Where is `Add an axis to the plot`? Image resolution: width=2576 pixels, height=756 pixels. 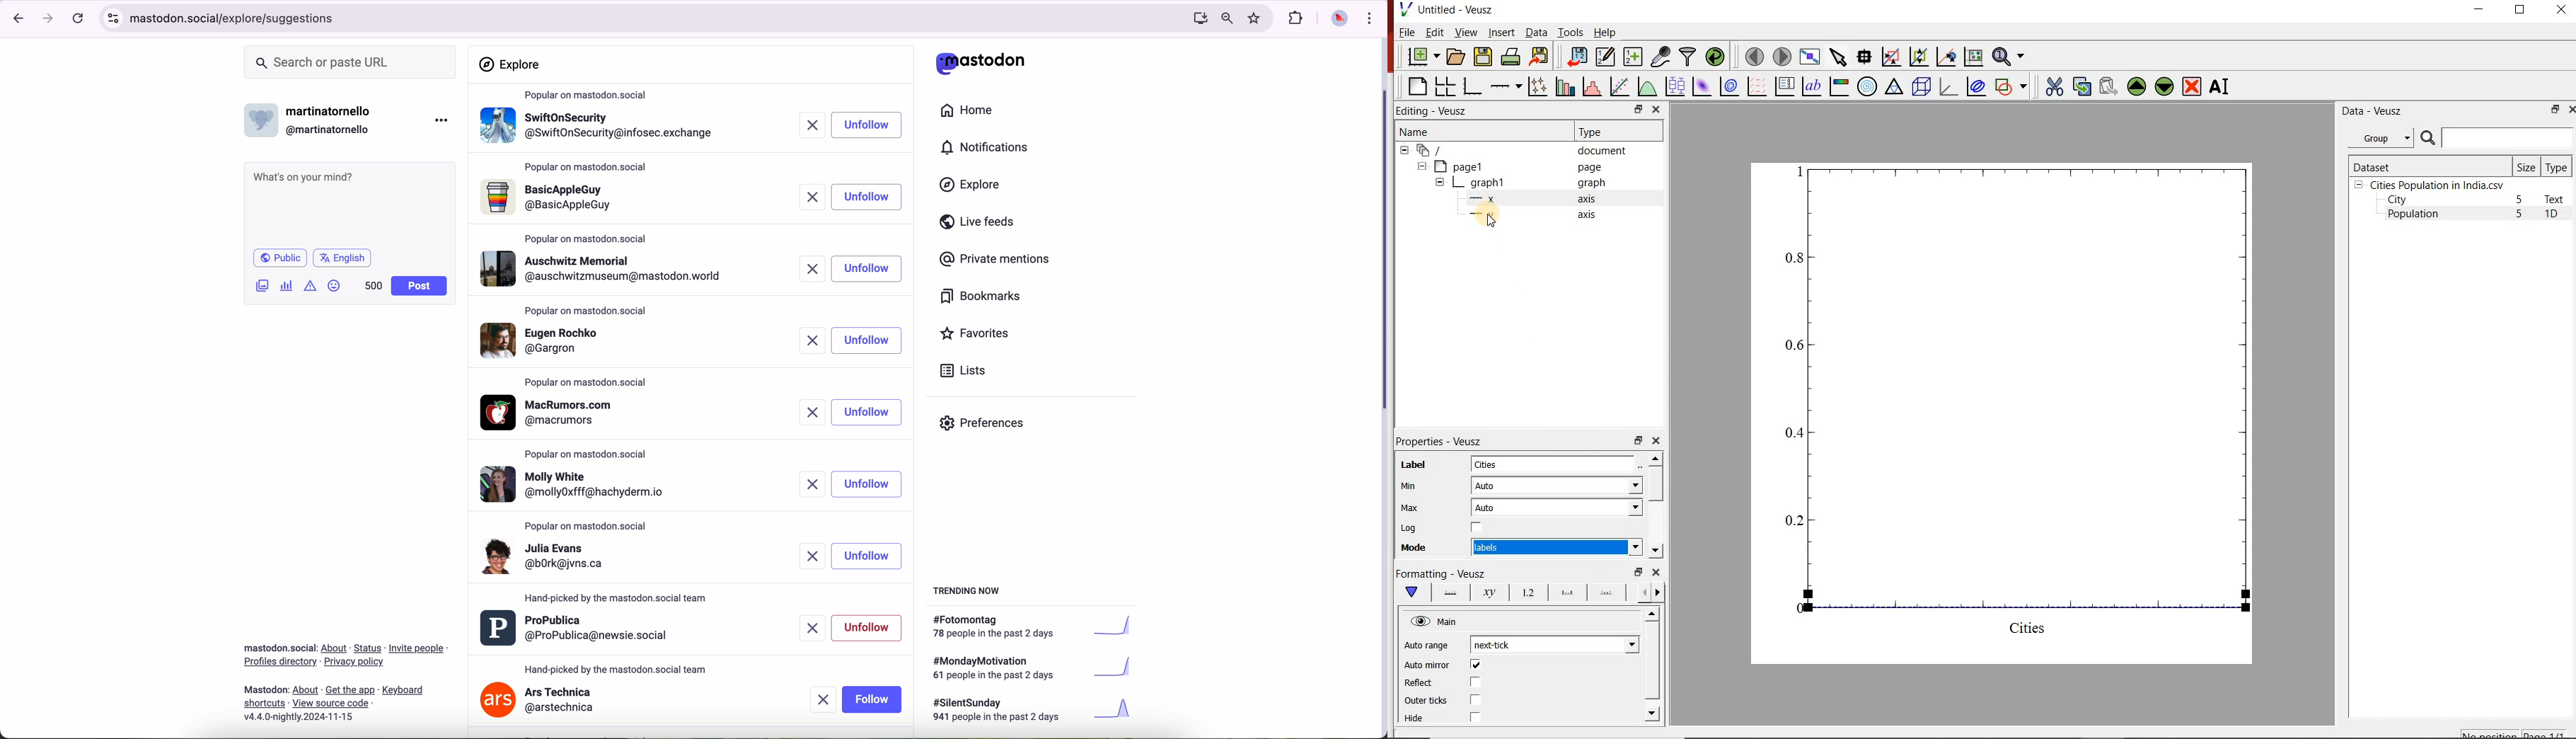 Add an axis to the plot is located at coordinates (1506, 84).